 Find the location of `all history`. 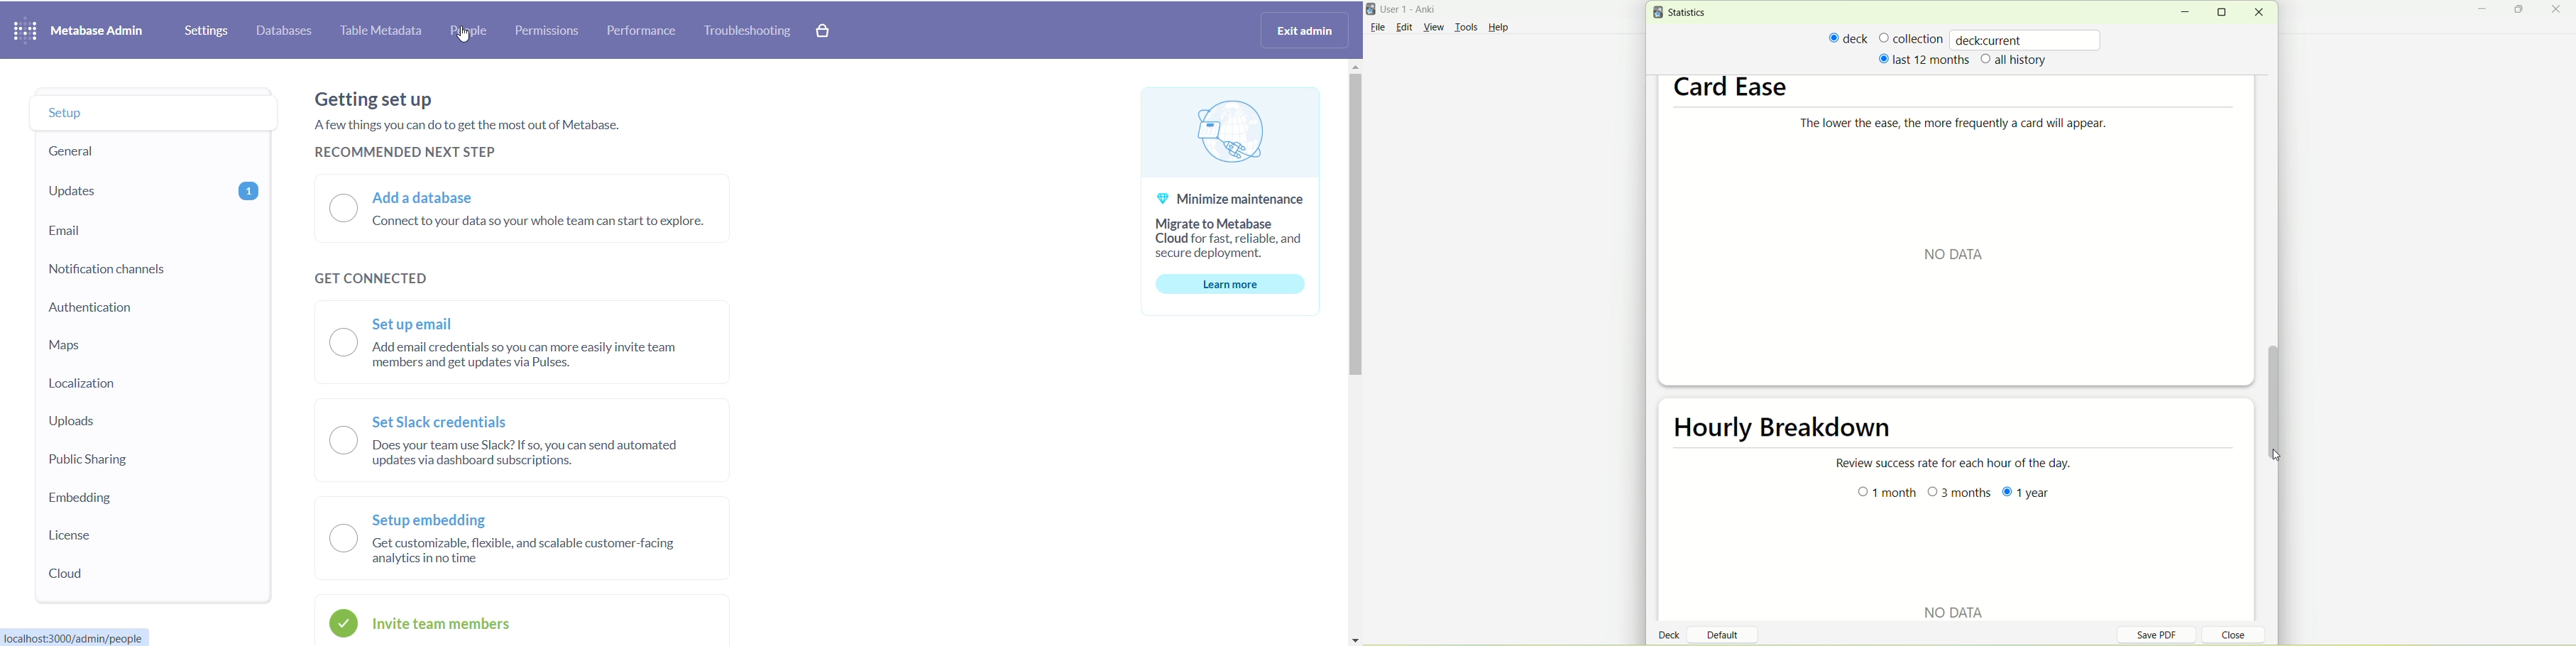

all history is located at coordinates (2015, 61).